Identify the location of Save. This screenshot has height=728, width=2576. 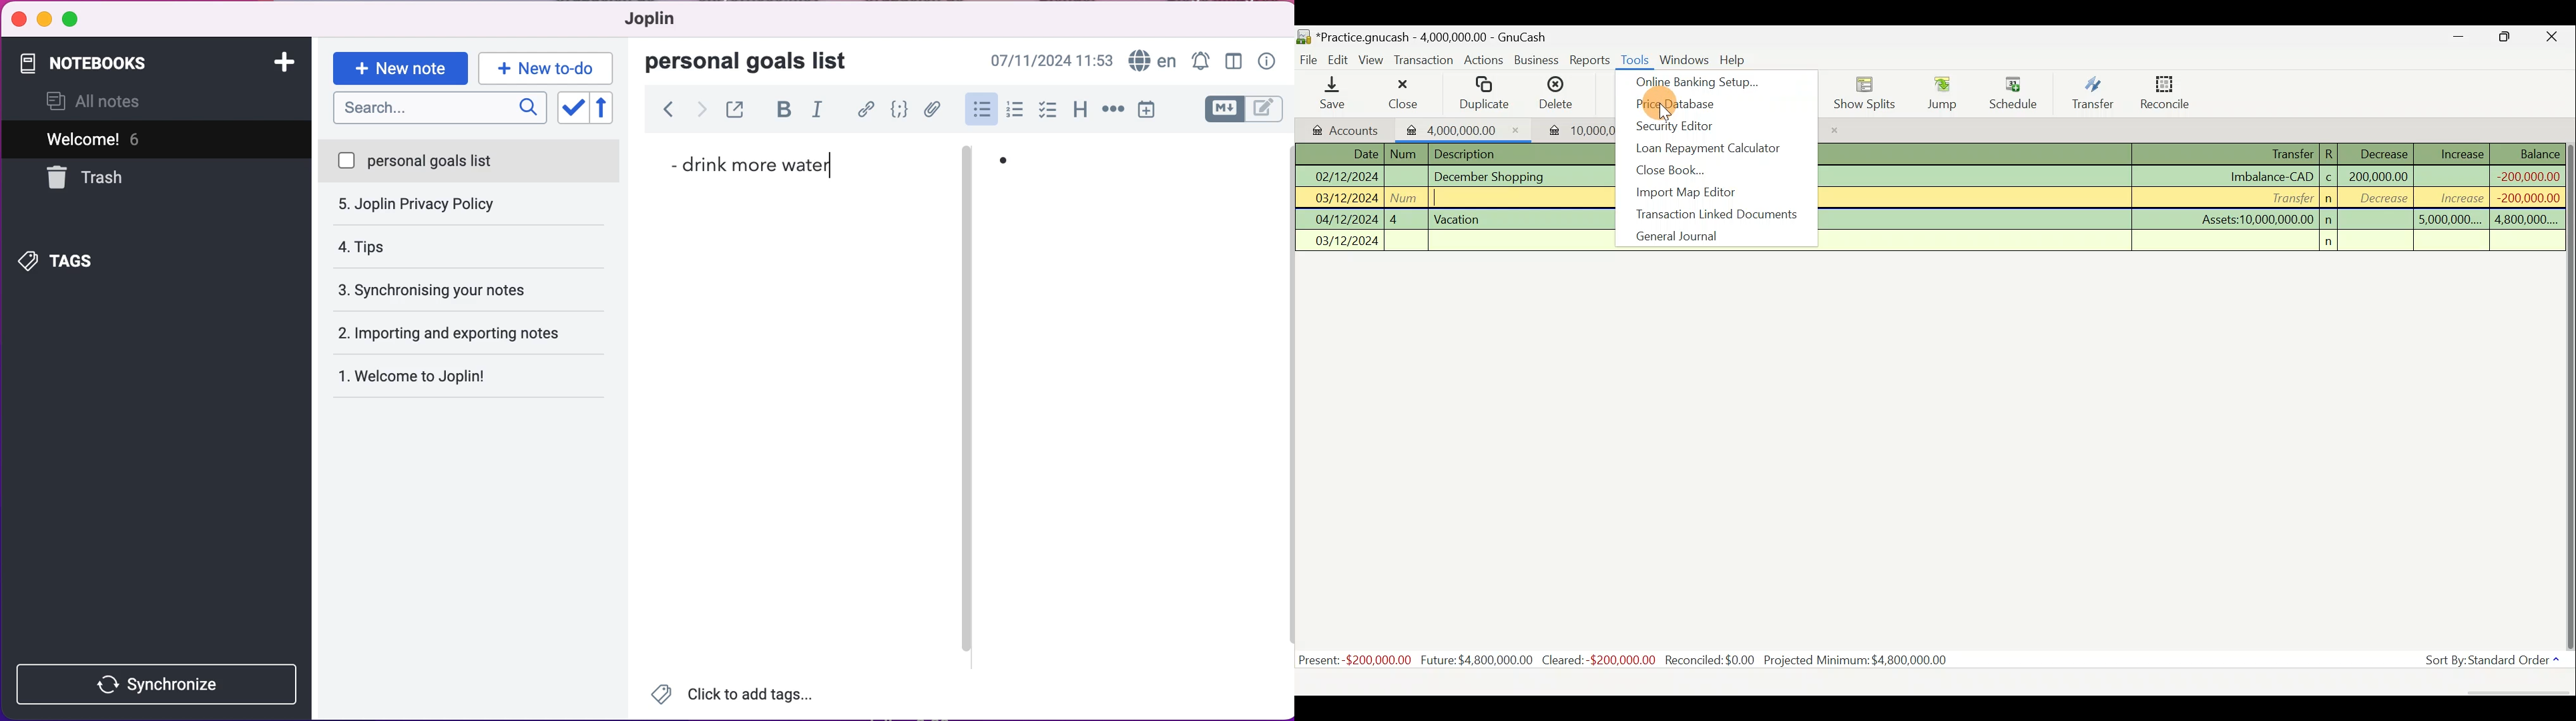
(1335, 94).